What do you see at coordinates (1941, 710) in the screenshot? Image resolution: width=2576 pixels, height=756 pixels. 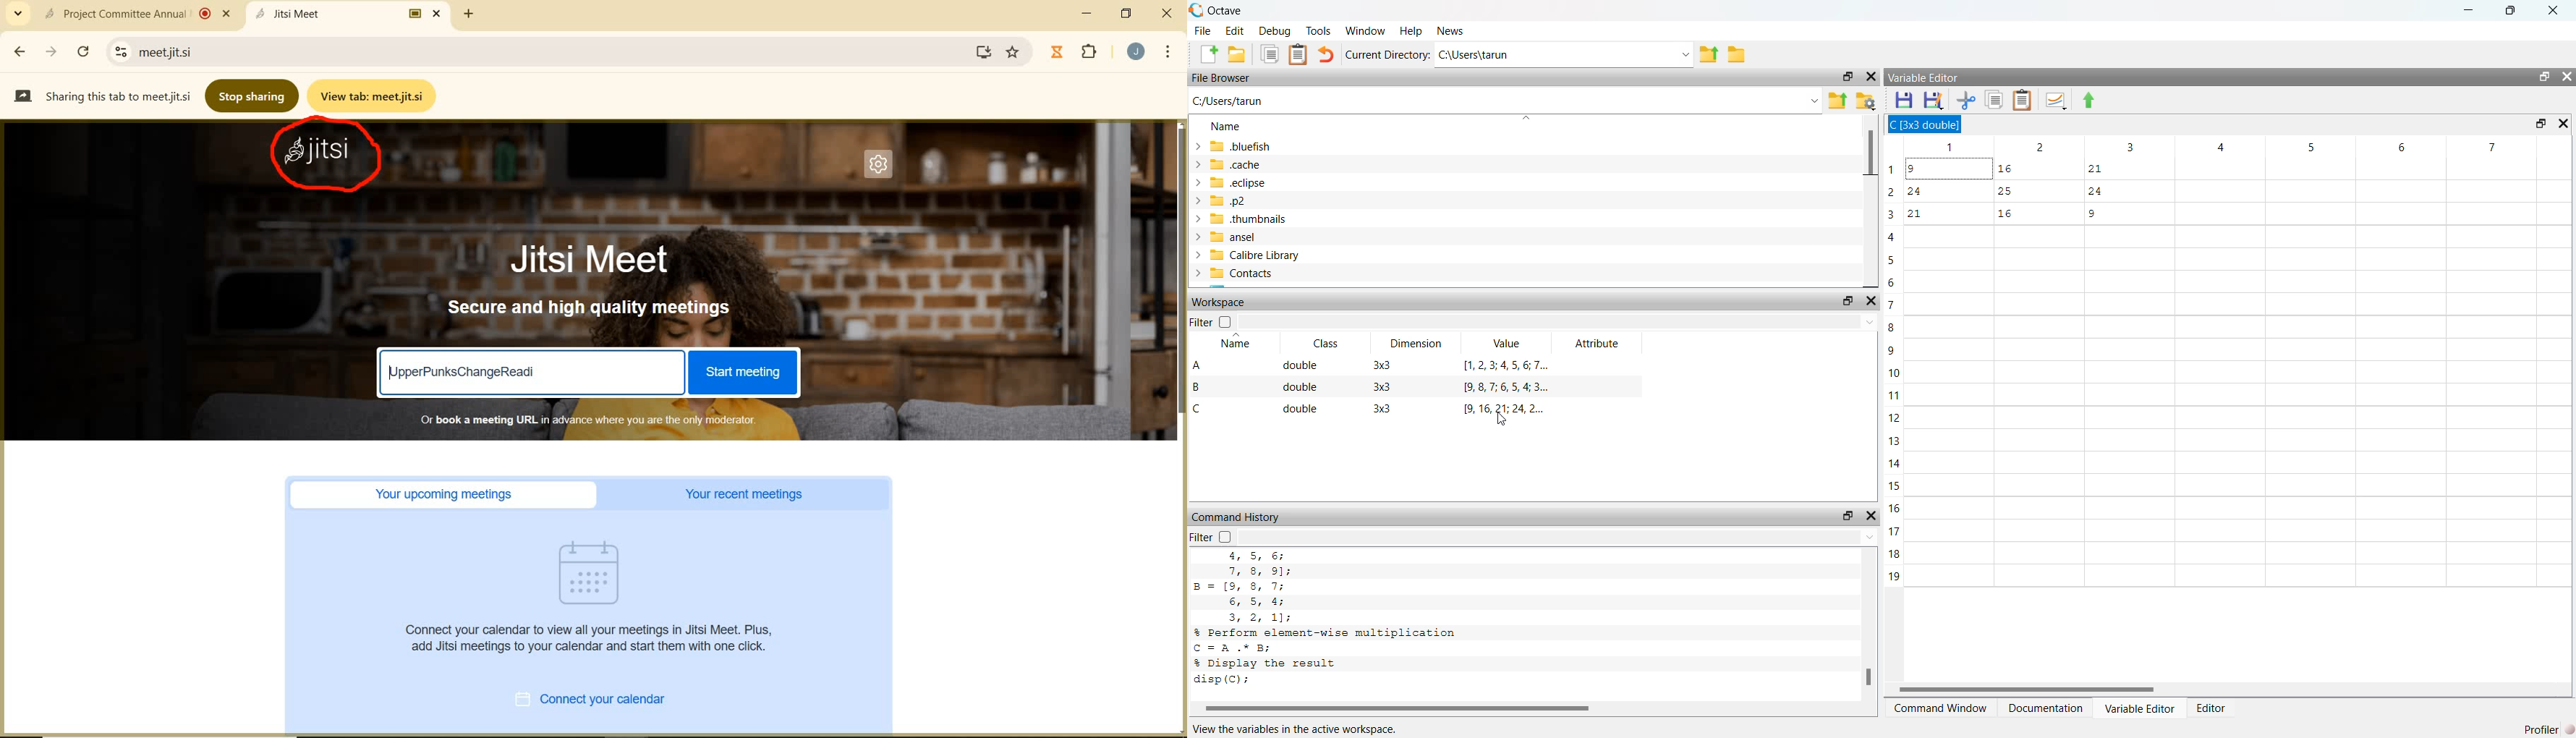 I see `‘Command Window` at bounding box center [1941, 710].